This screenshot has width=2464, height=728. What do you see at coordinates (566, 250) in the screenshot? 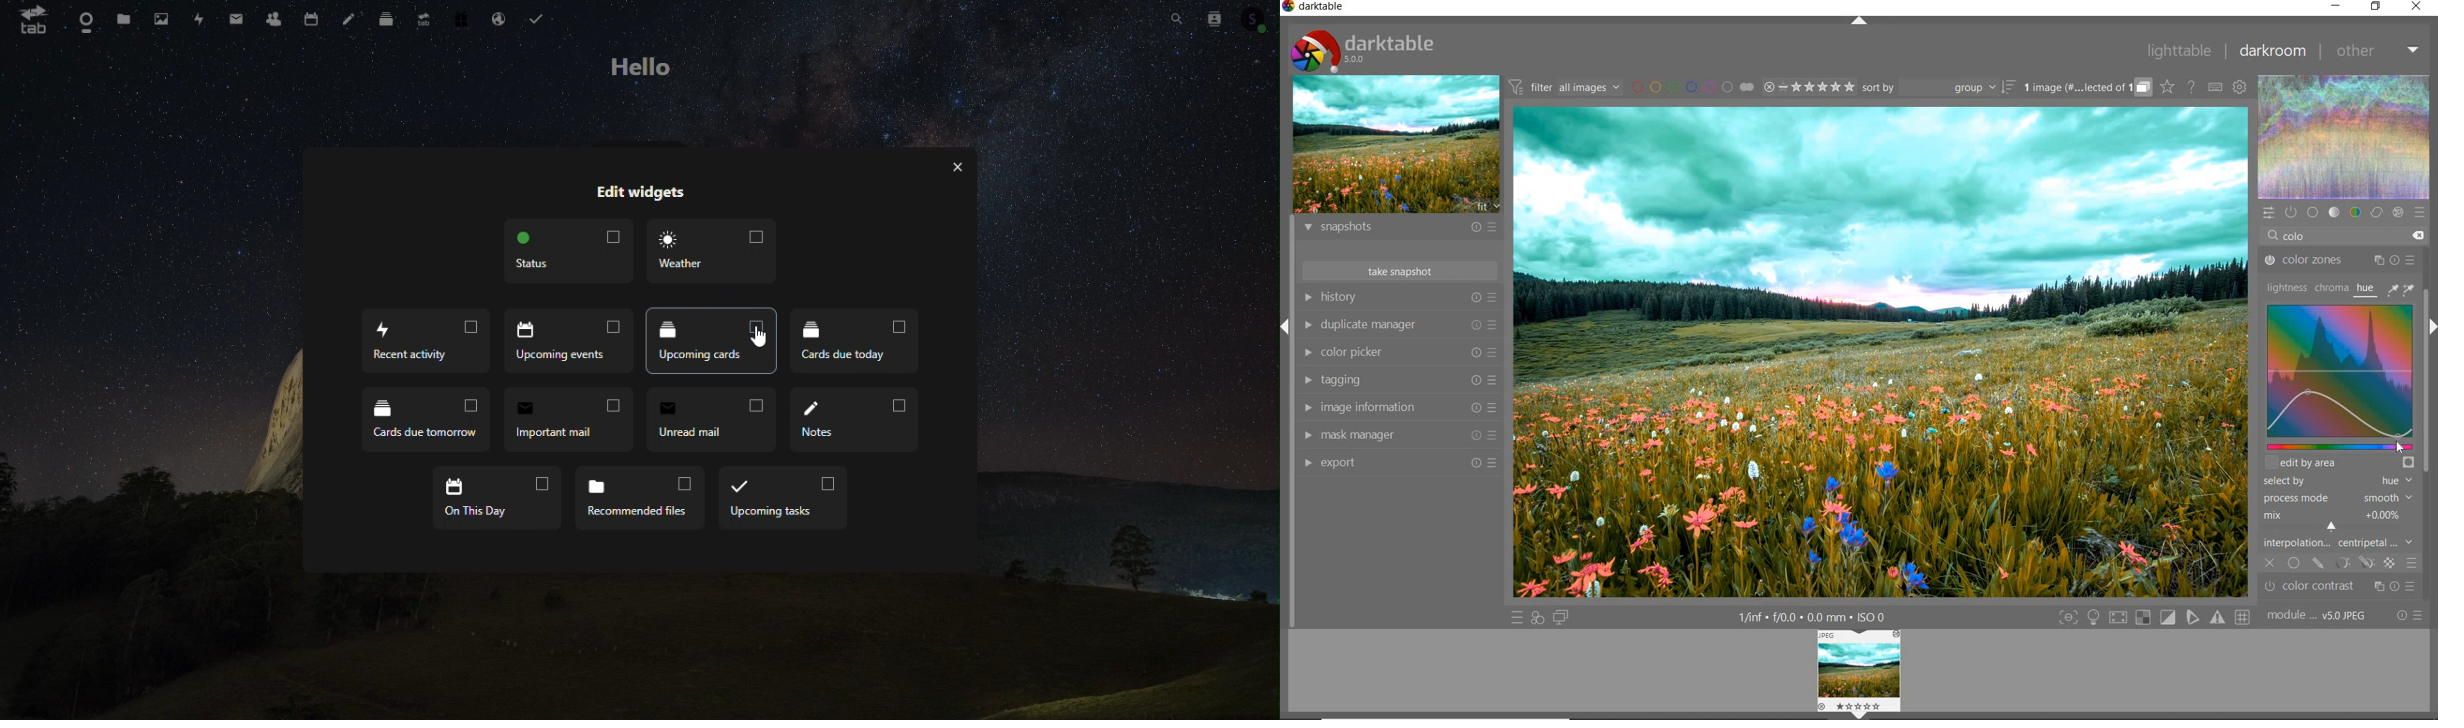
I see `Status` at bounding box center [566, 250].